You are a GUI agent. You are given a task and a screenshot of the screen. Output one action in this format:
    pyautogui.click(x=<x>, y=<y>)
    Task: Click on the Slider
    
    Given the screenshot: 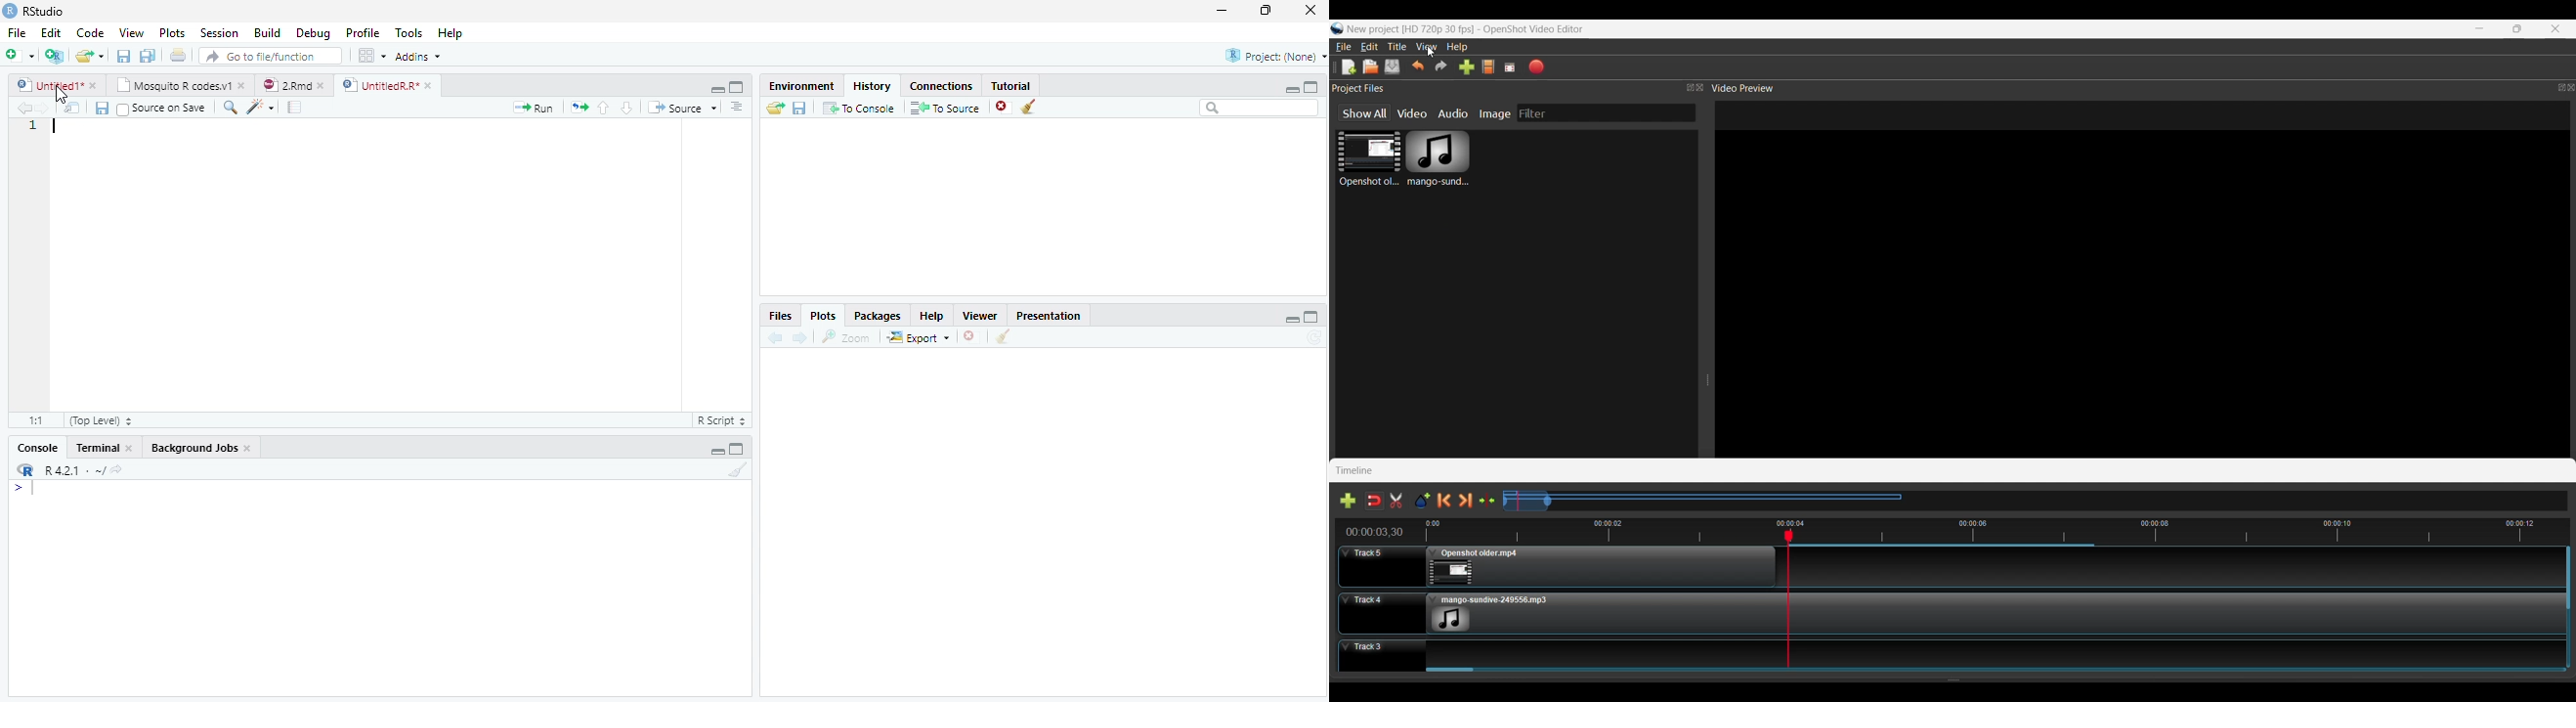 What is the action you would take?
    pyautogui.click(x=2035, y=501)
    